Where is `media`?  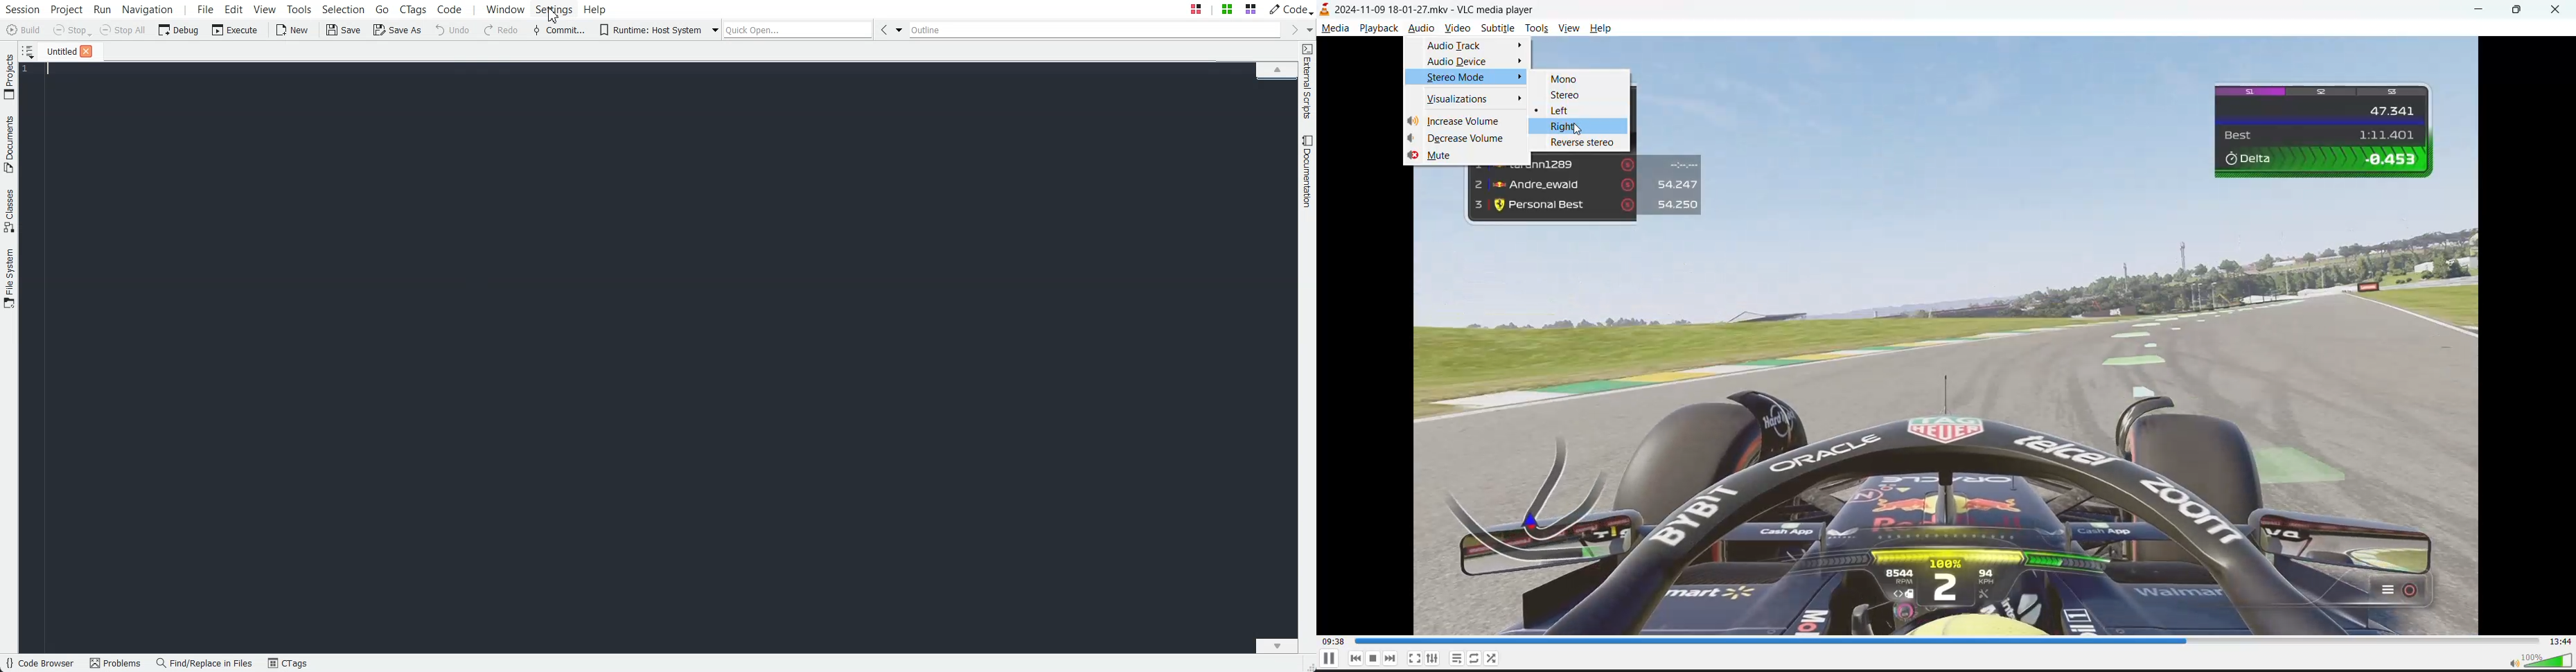
media is located at coordinates (1335, 30).